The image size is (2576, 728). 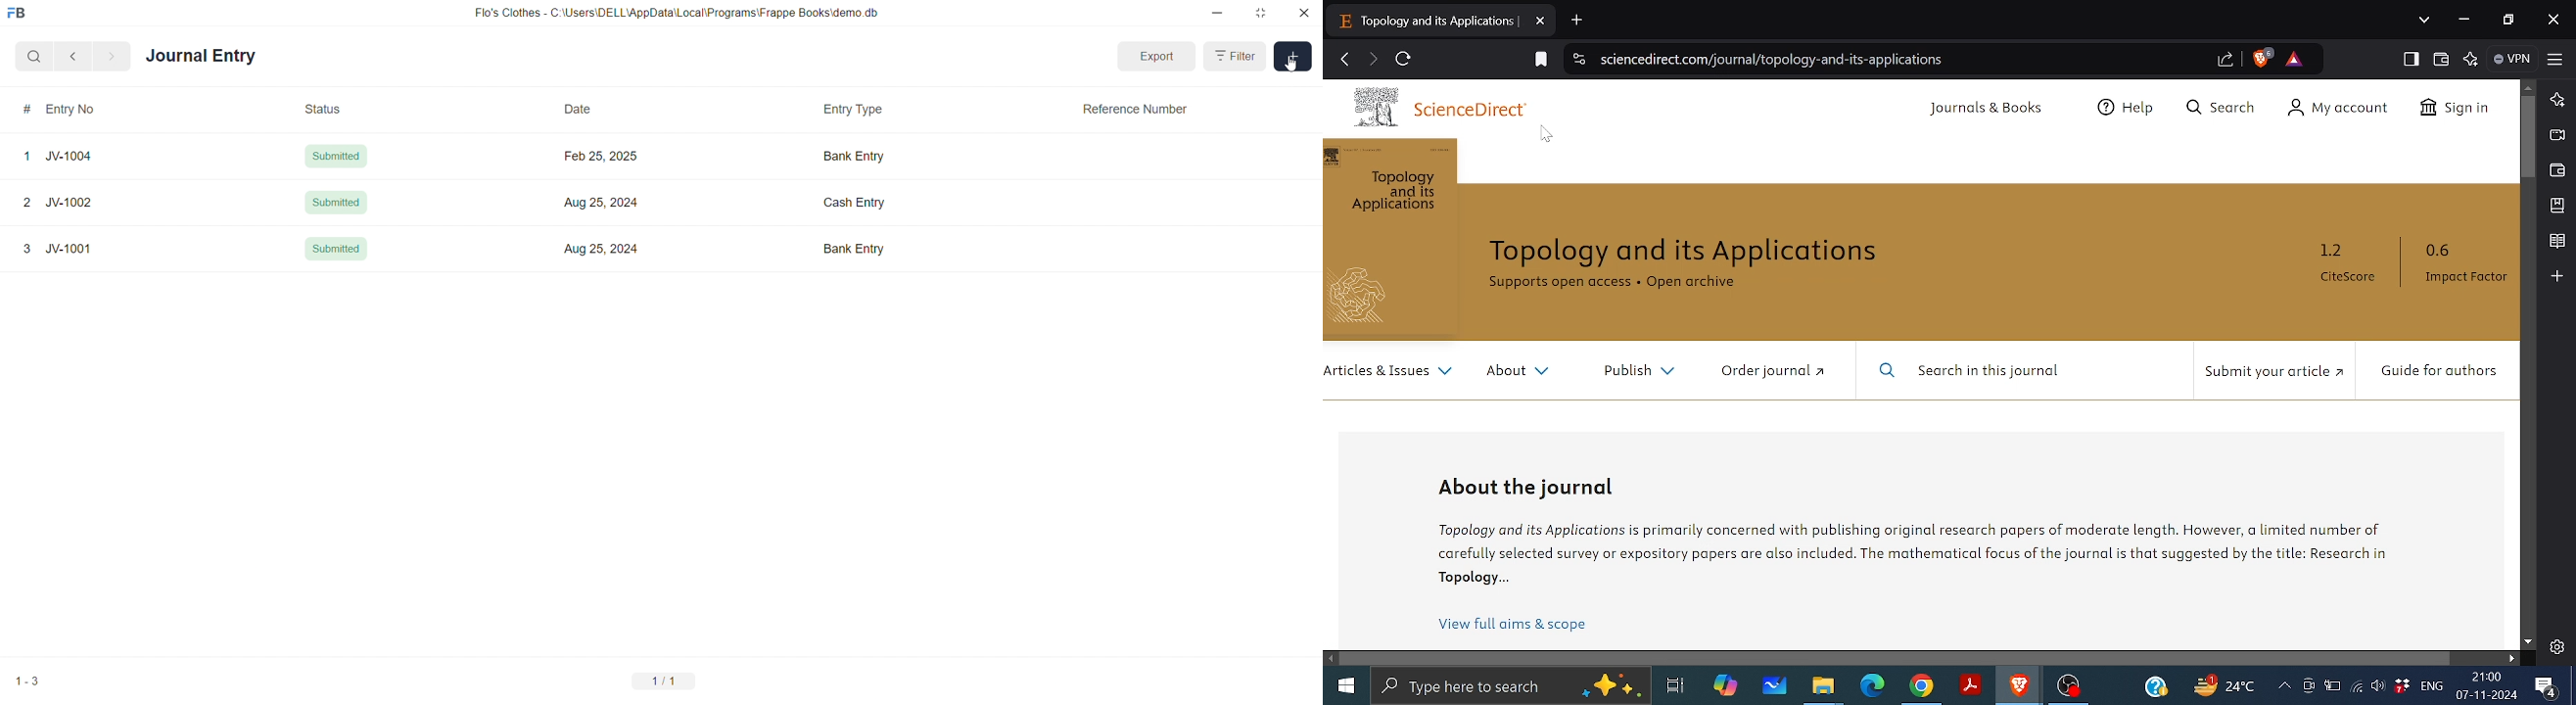 I want to click on Date, so click(x=581, y=109).